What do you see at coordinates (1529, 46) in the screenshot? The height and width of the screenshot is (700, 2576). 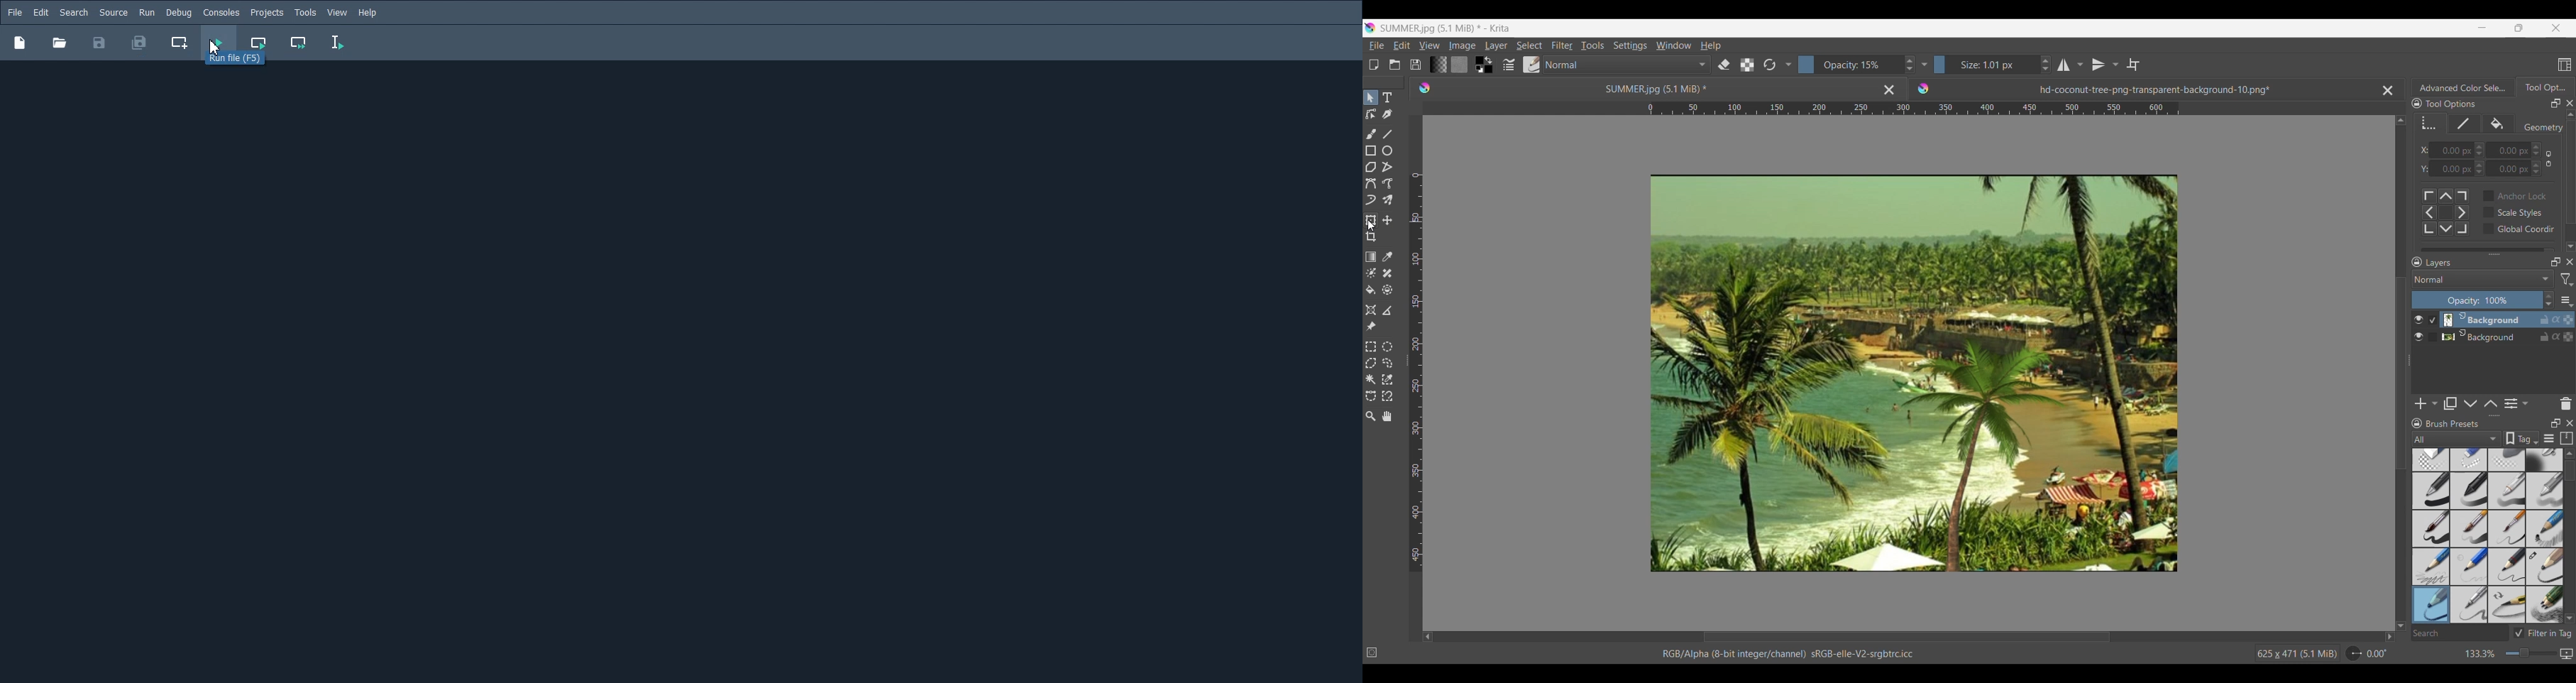 I see `Select` at bounding box center [1529, 46].